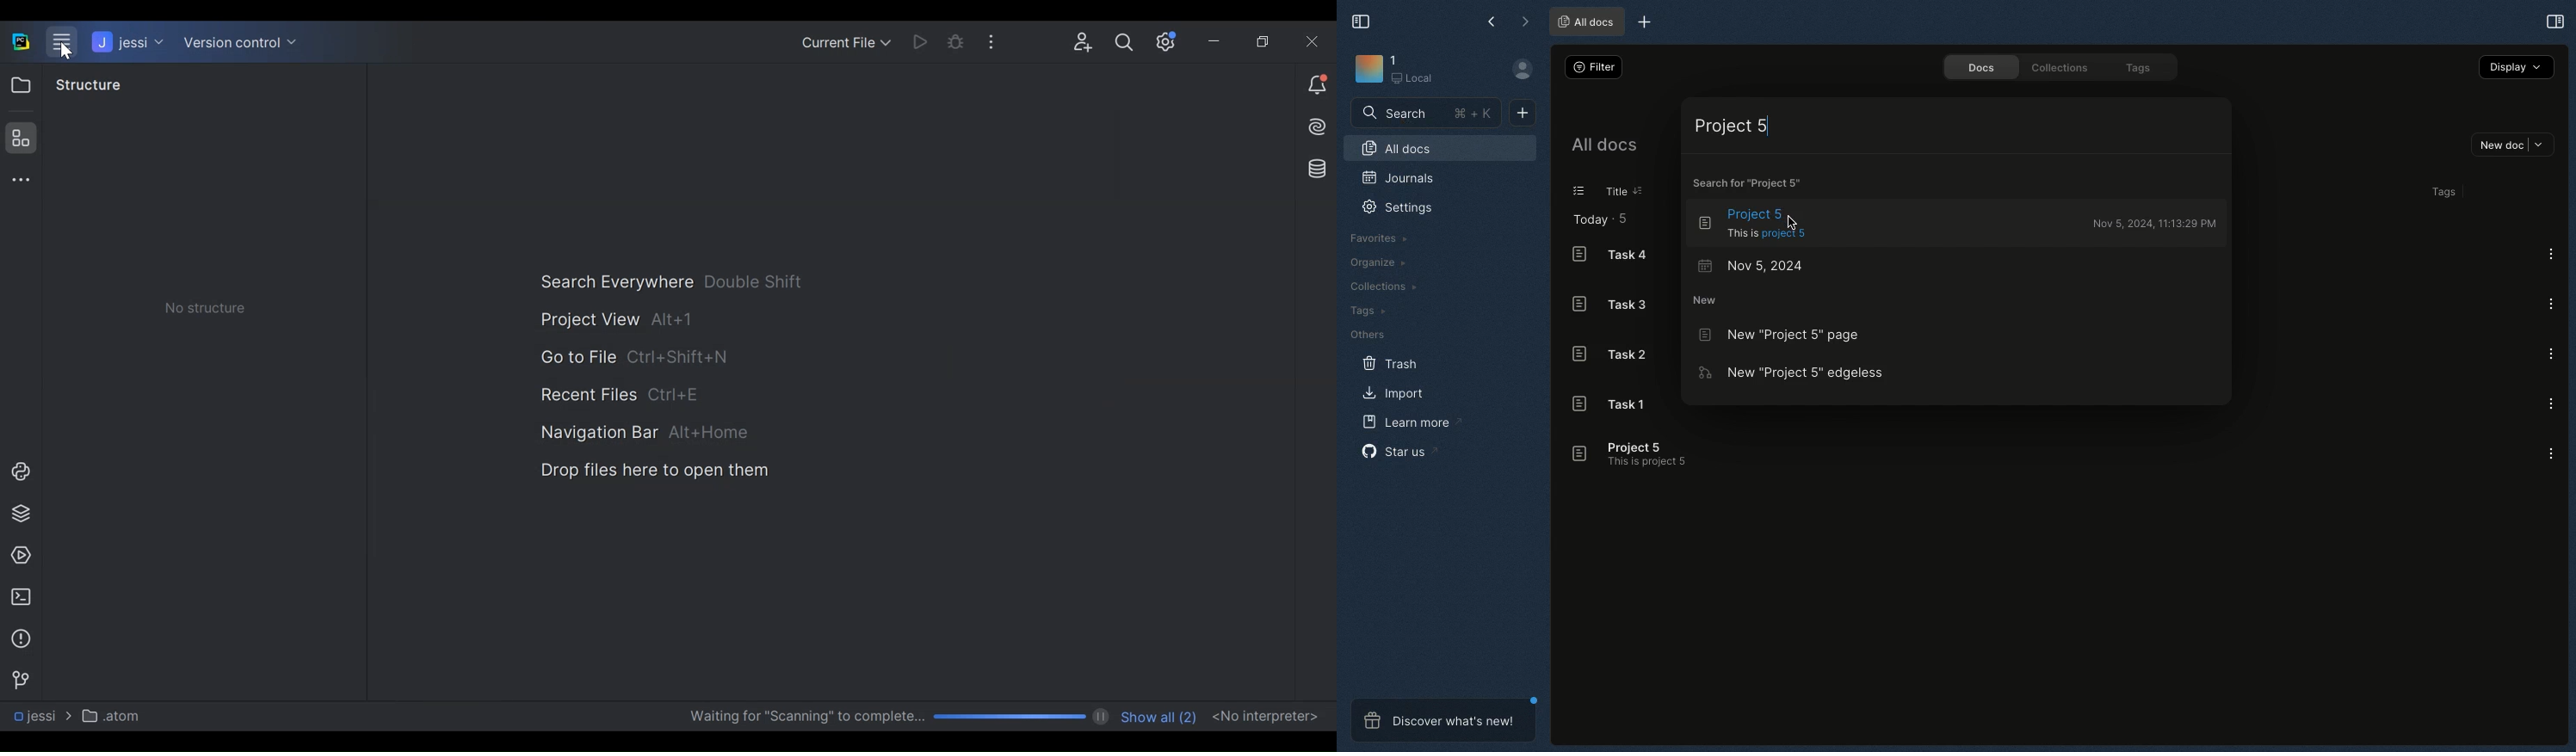 This screenshot has height=756, width=2576. What do you see at coordinates (1742, 127) in the screenshot?
I see `Project 5` at bounding box center [1742, 127].